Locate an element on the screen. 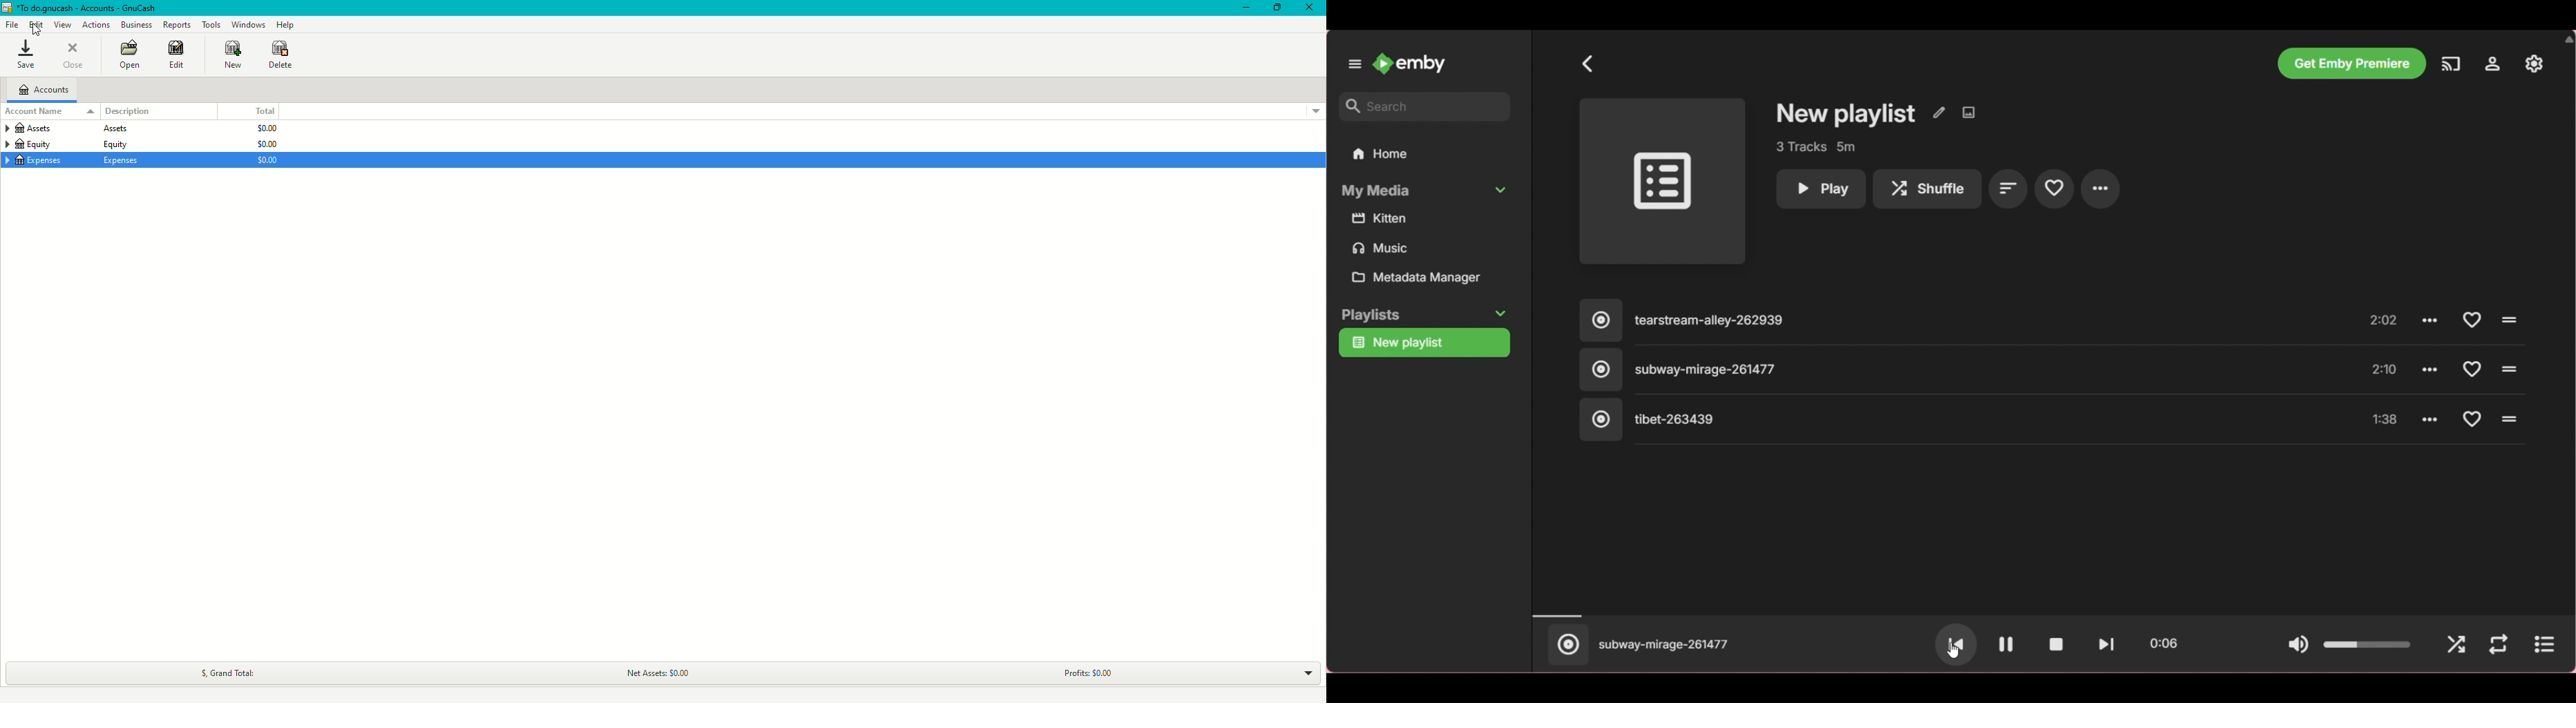 The height and width of the screenshot is (728, 2576). Accounts is located at coordinates (44, 90).